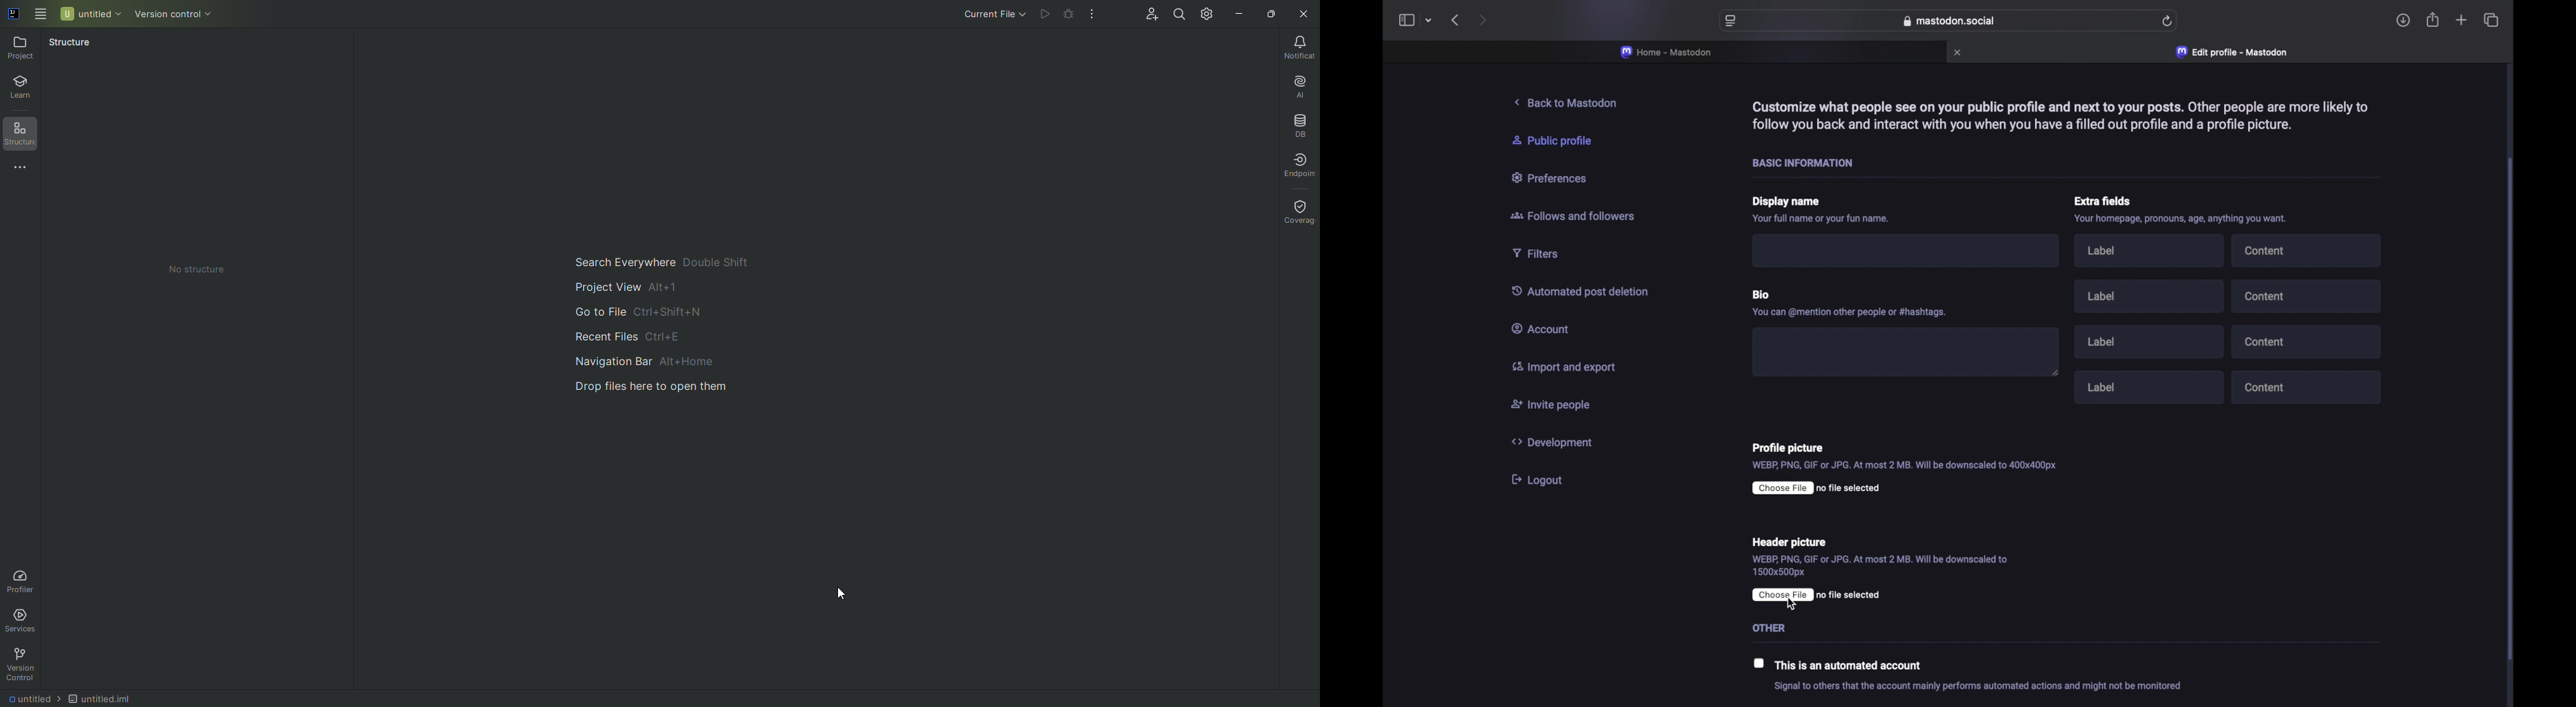  Describe the element at coordinates (2185, 221) in the screenshot. I see `inf0` at that location.